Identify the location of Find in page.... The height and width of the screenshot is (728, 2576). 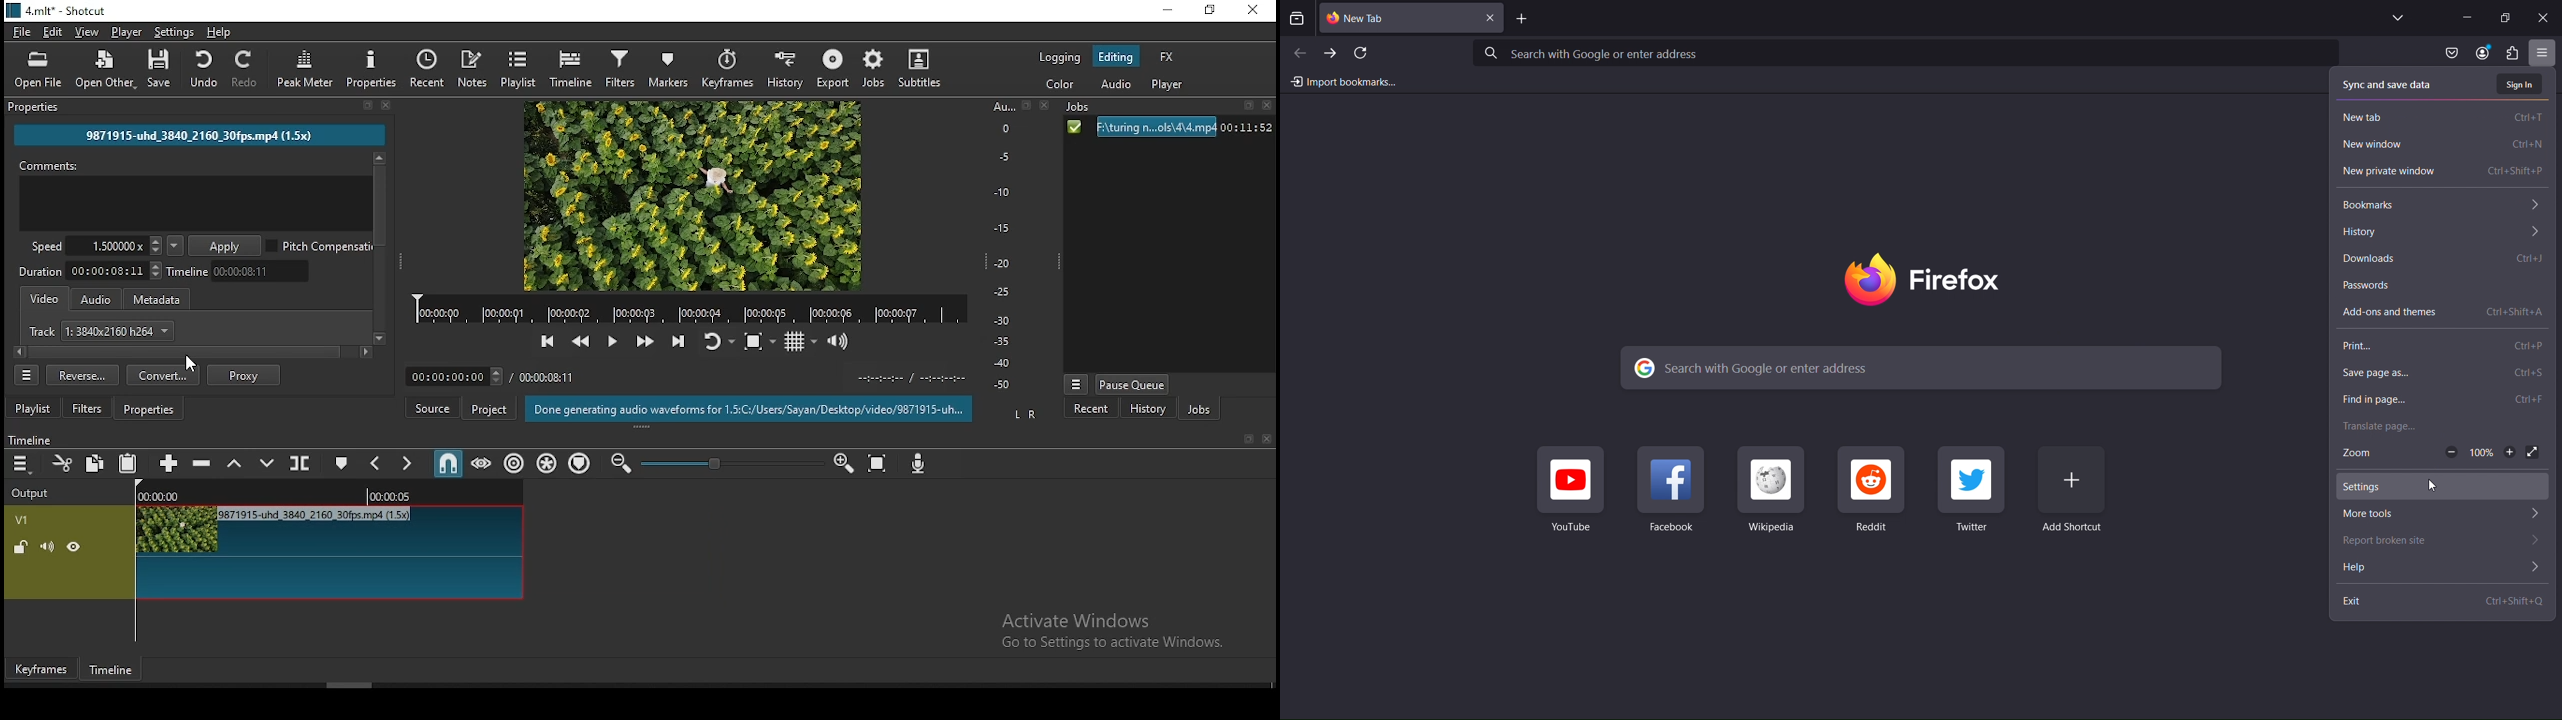
(2443, 401).